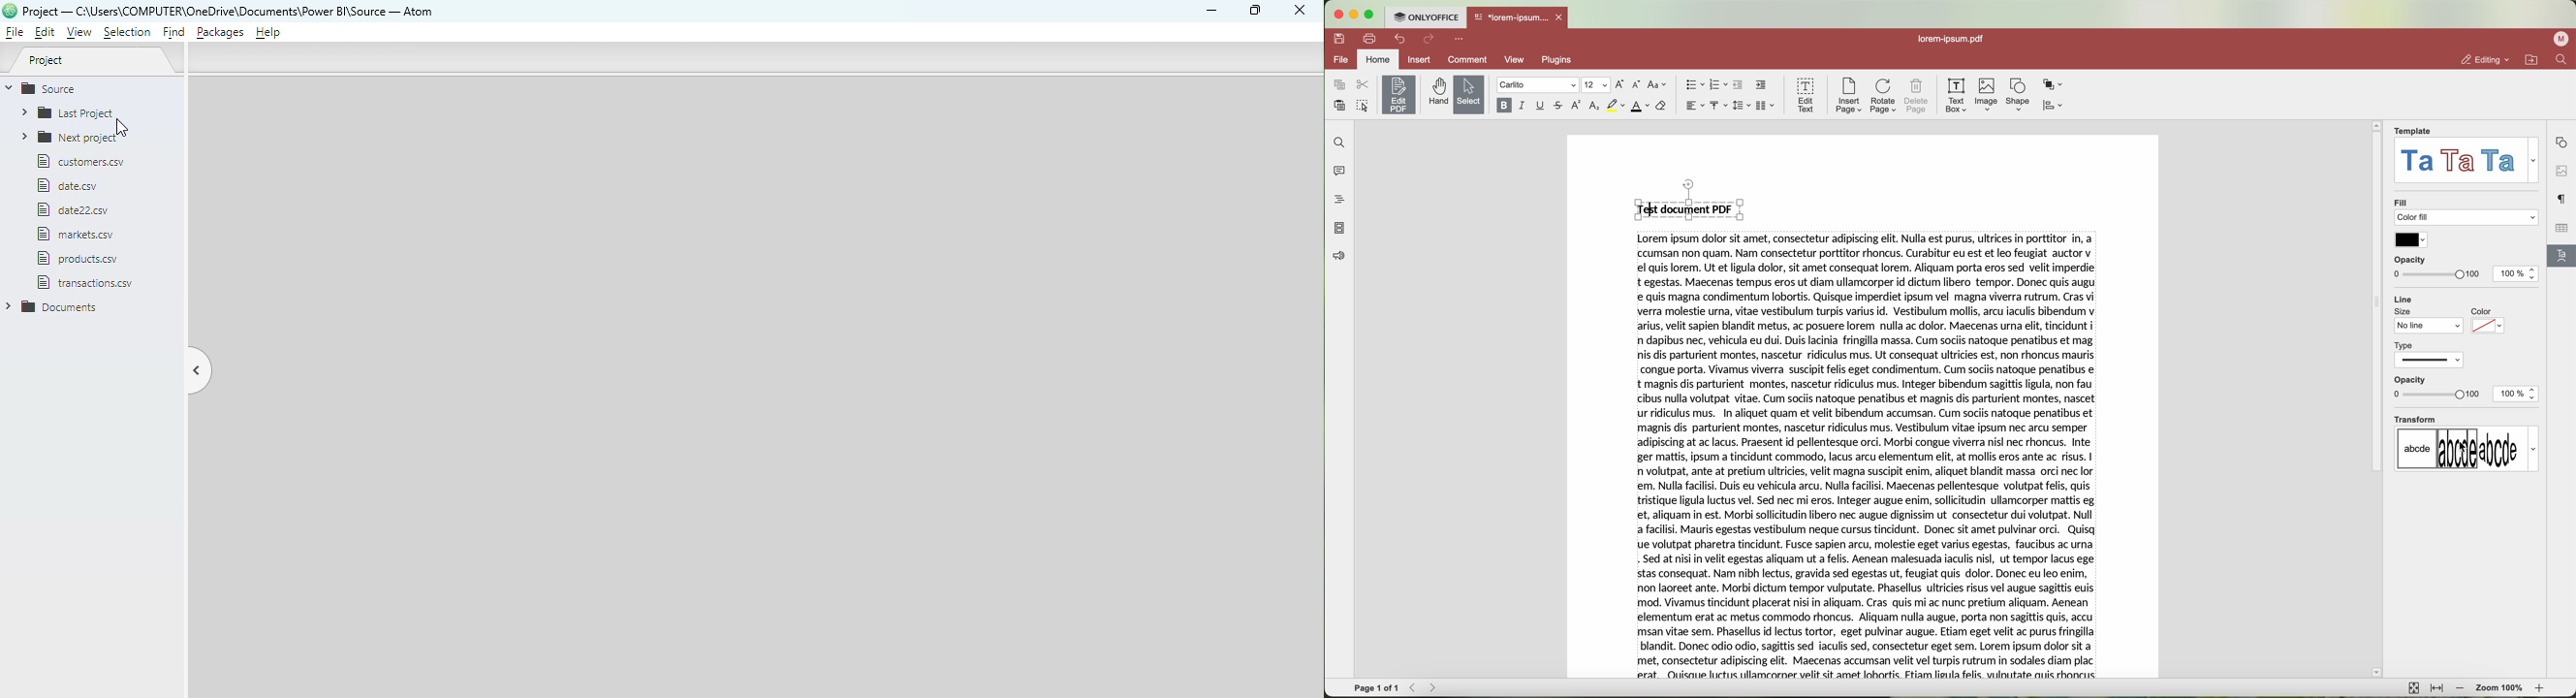 The height and width of the screenshot is (700, 2576). I want to click on fit to page, so click(2414, 688).